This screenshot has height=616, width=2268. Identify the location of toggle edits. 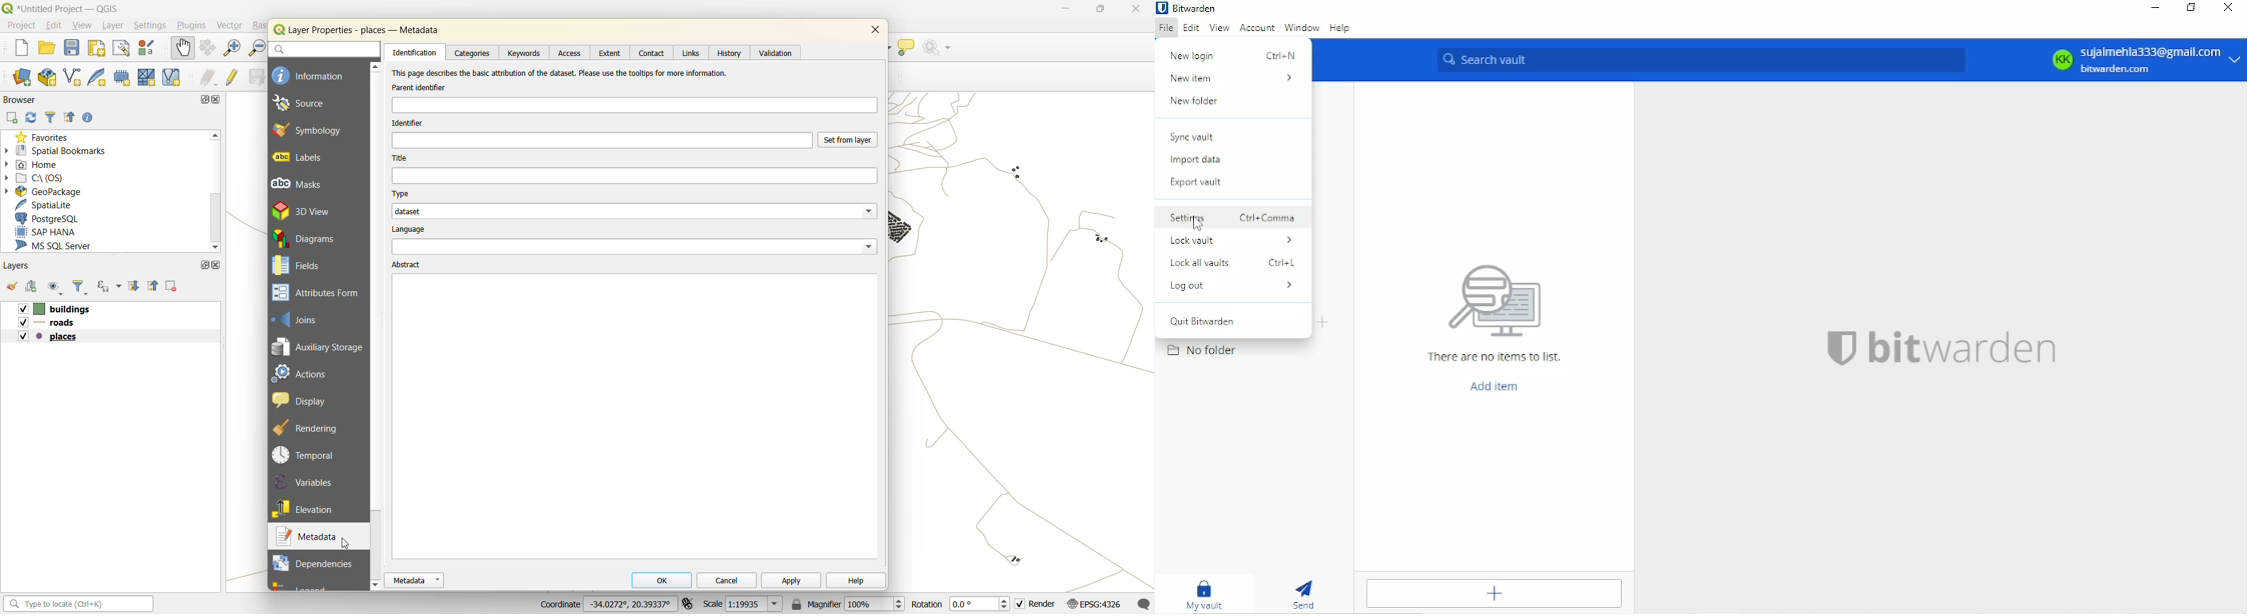
(233, 78).